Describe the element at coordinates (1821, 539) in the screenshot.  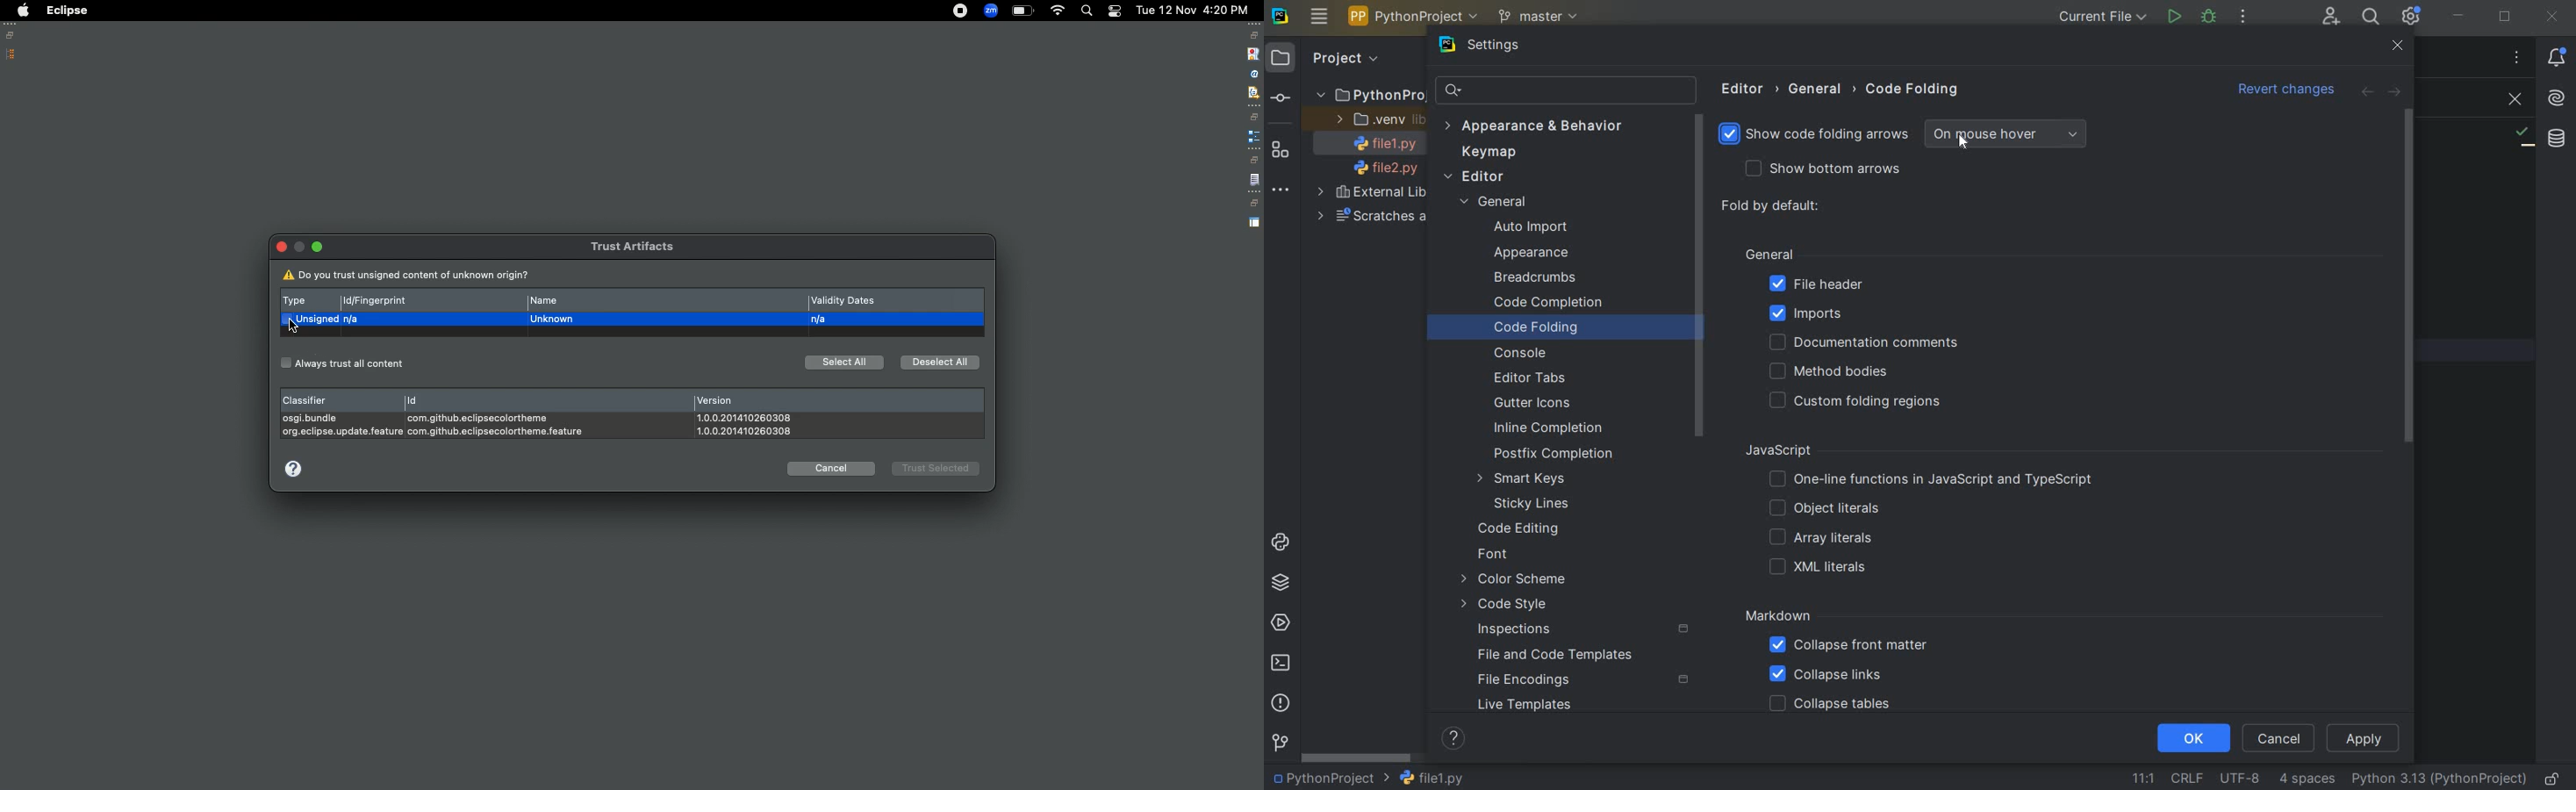
I see `ARRAY LITERALS` at that location.